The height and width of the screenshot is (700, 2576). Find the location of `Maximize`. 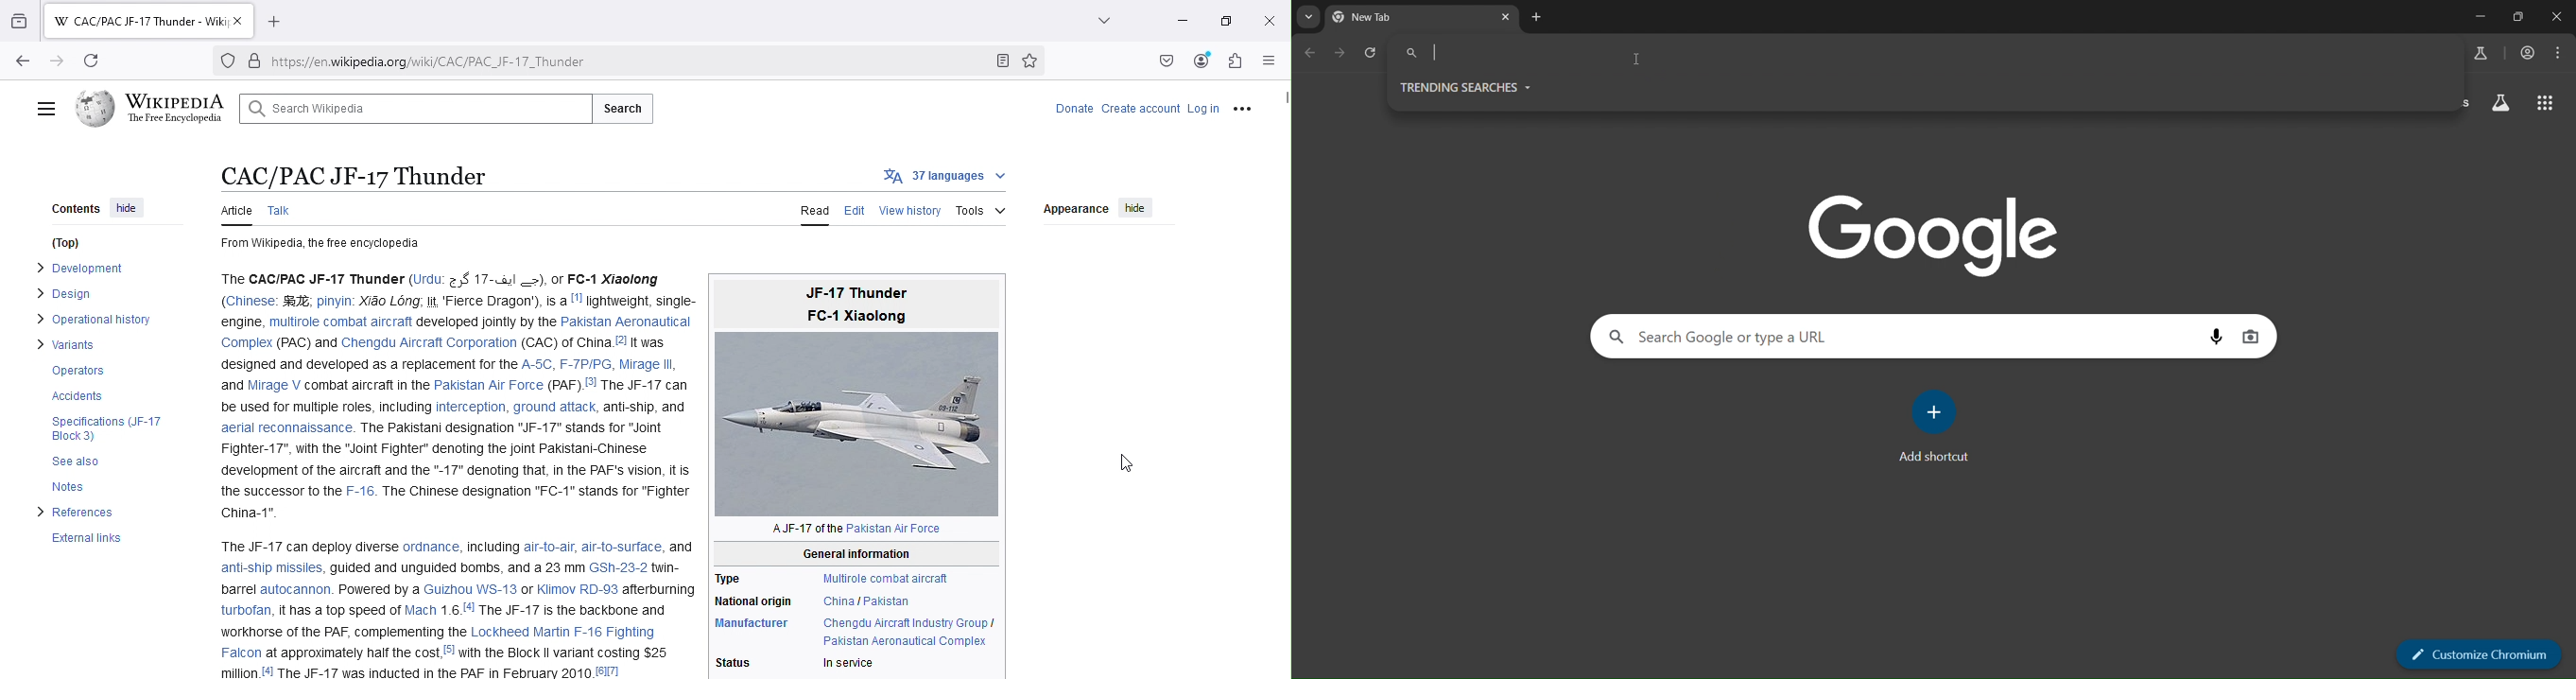

Maximize is located at coordinates (1226, 21).